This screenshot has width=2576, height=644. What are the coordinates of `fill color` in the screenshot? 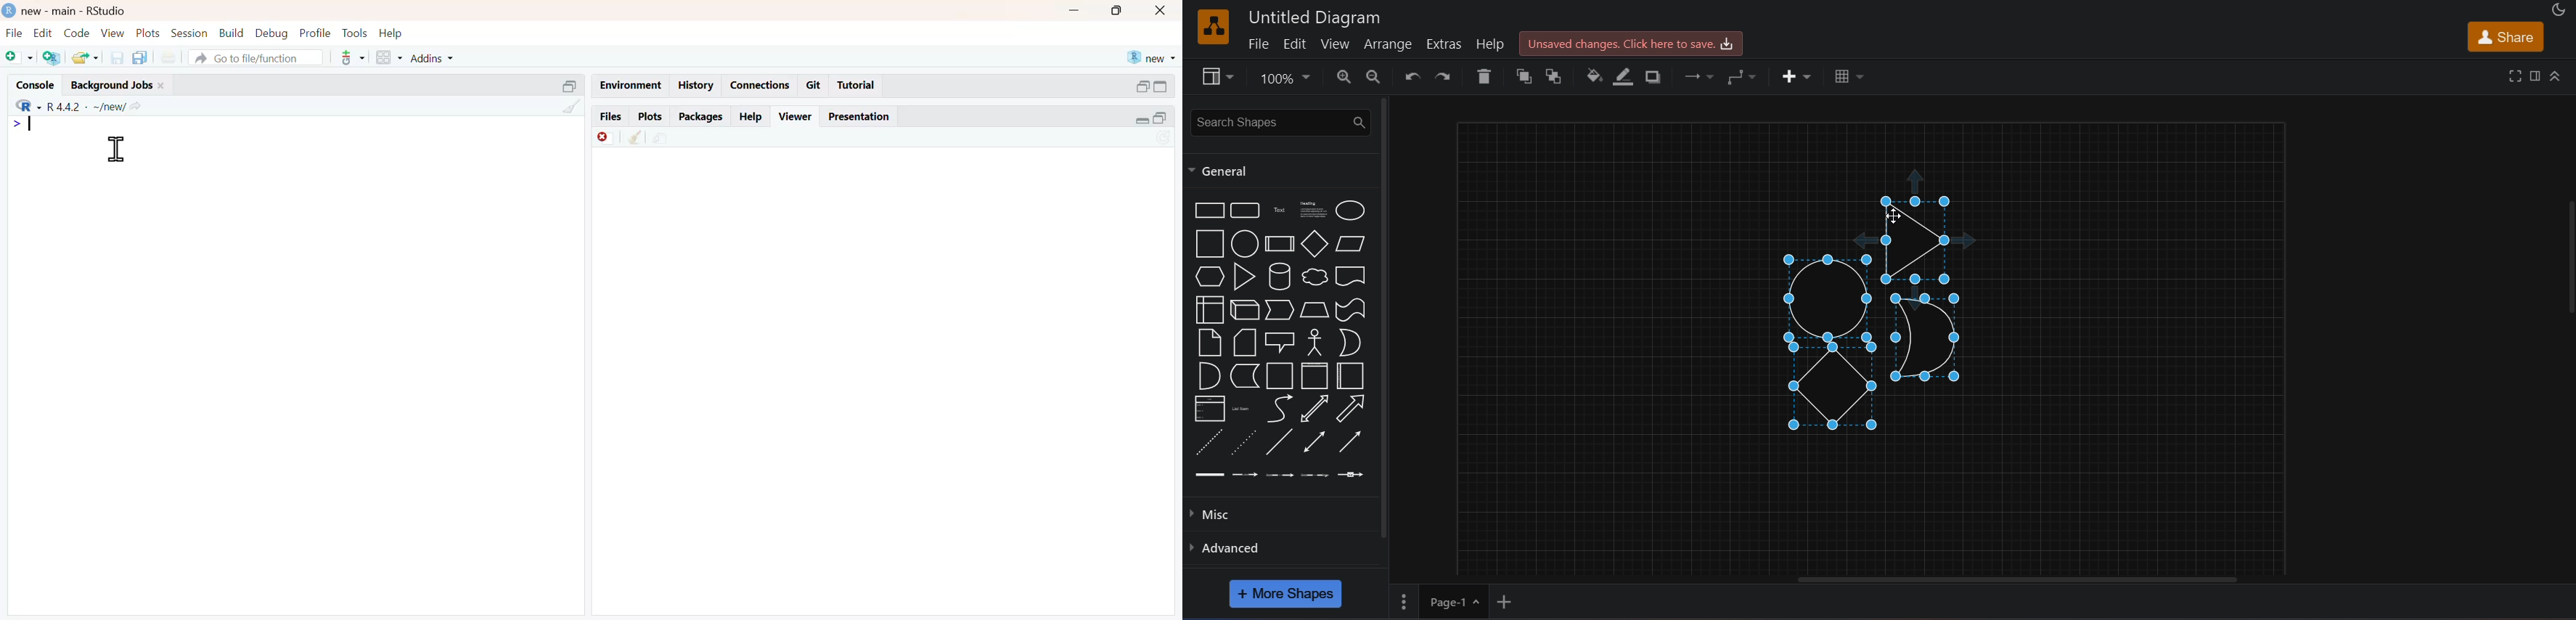 It's located at (1594, 75).